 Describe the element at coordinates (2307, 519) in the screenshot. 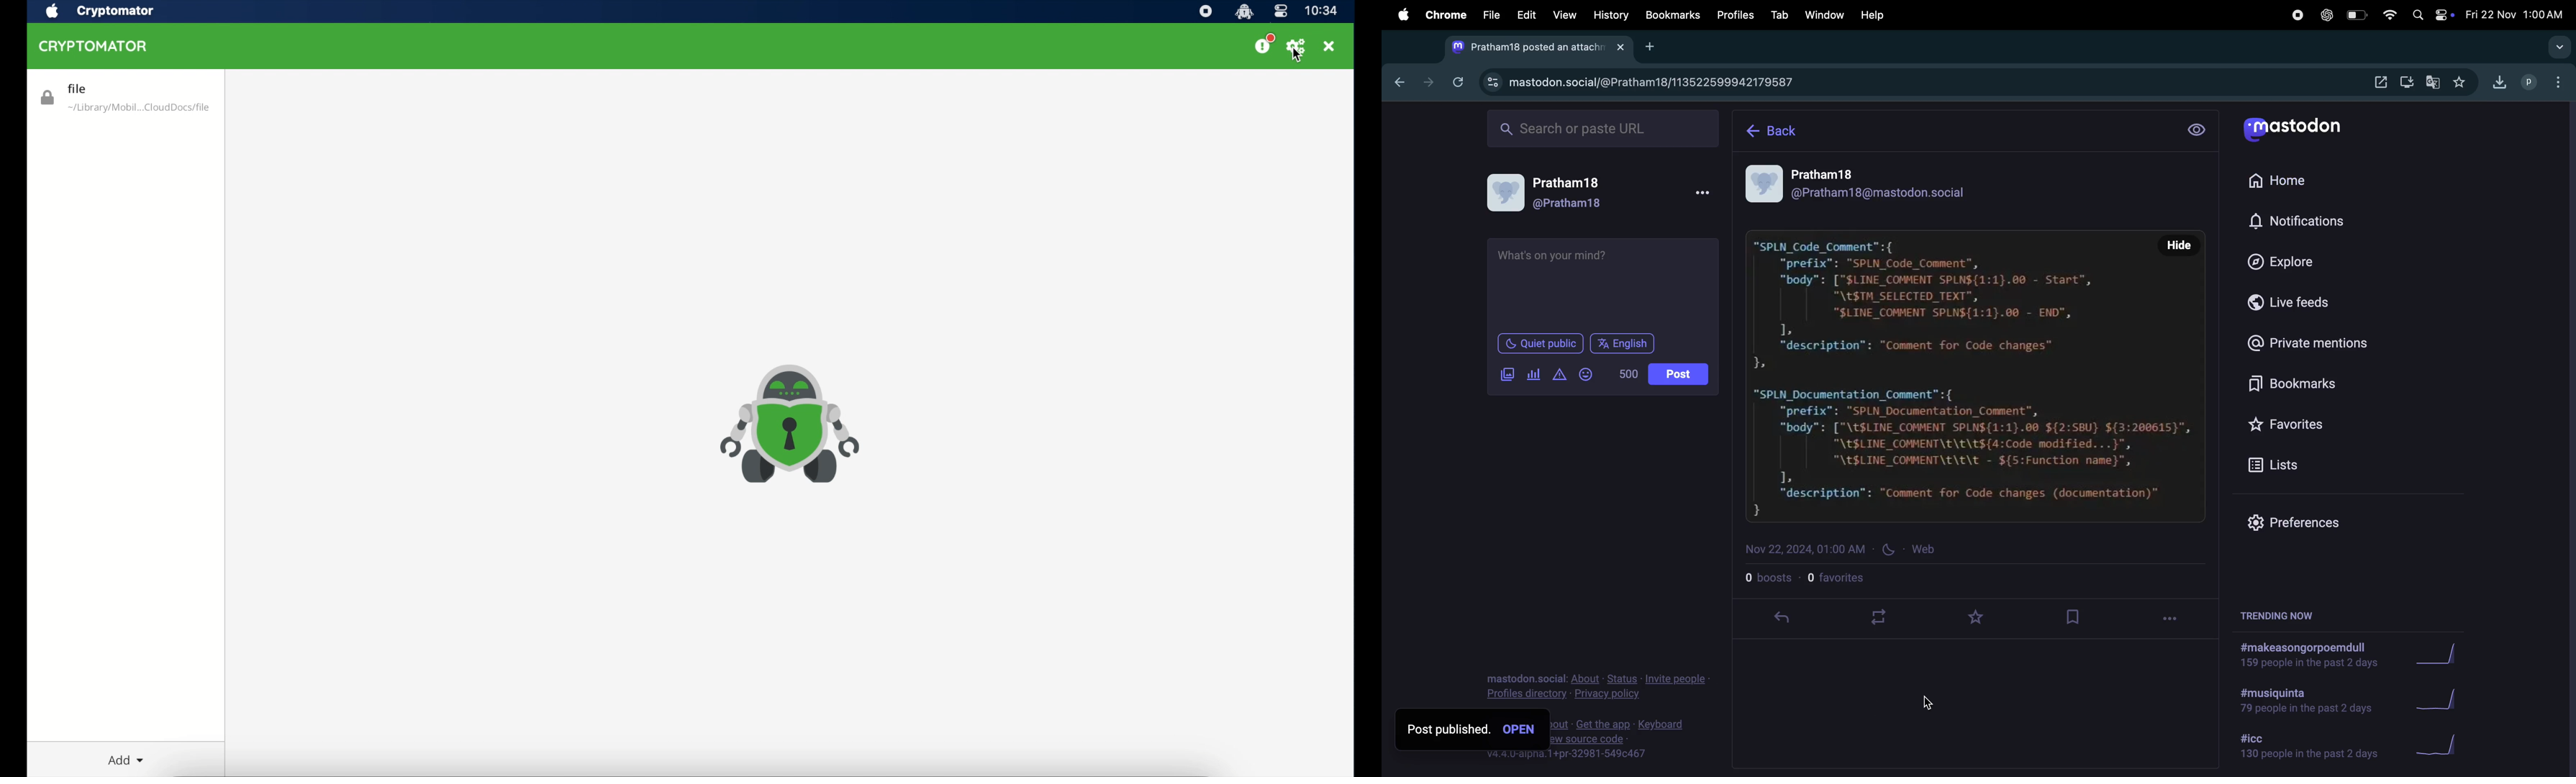

I see `prefrences` at that location.